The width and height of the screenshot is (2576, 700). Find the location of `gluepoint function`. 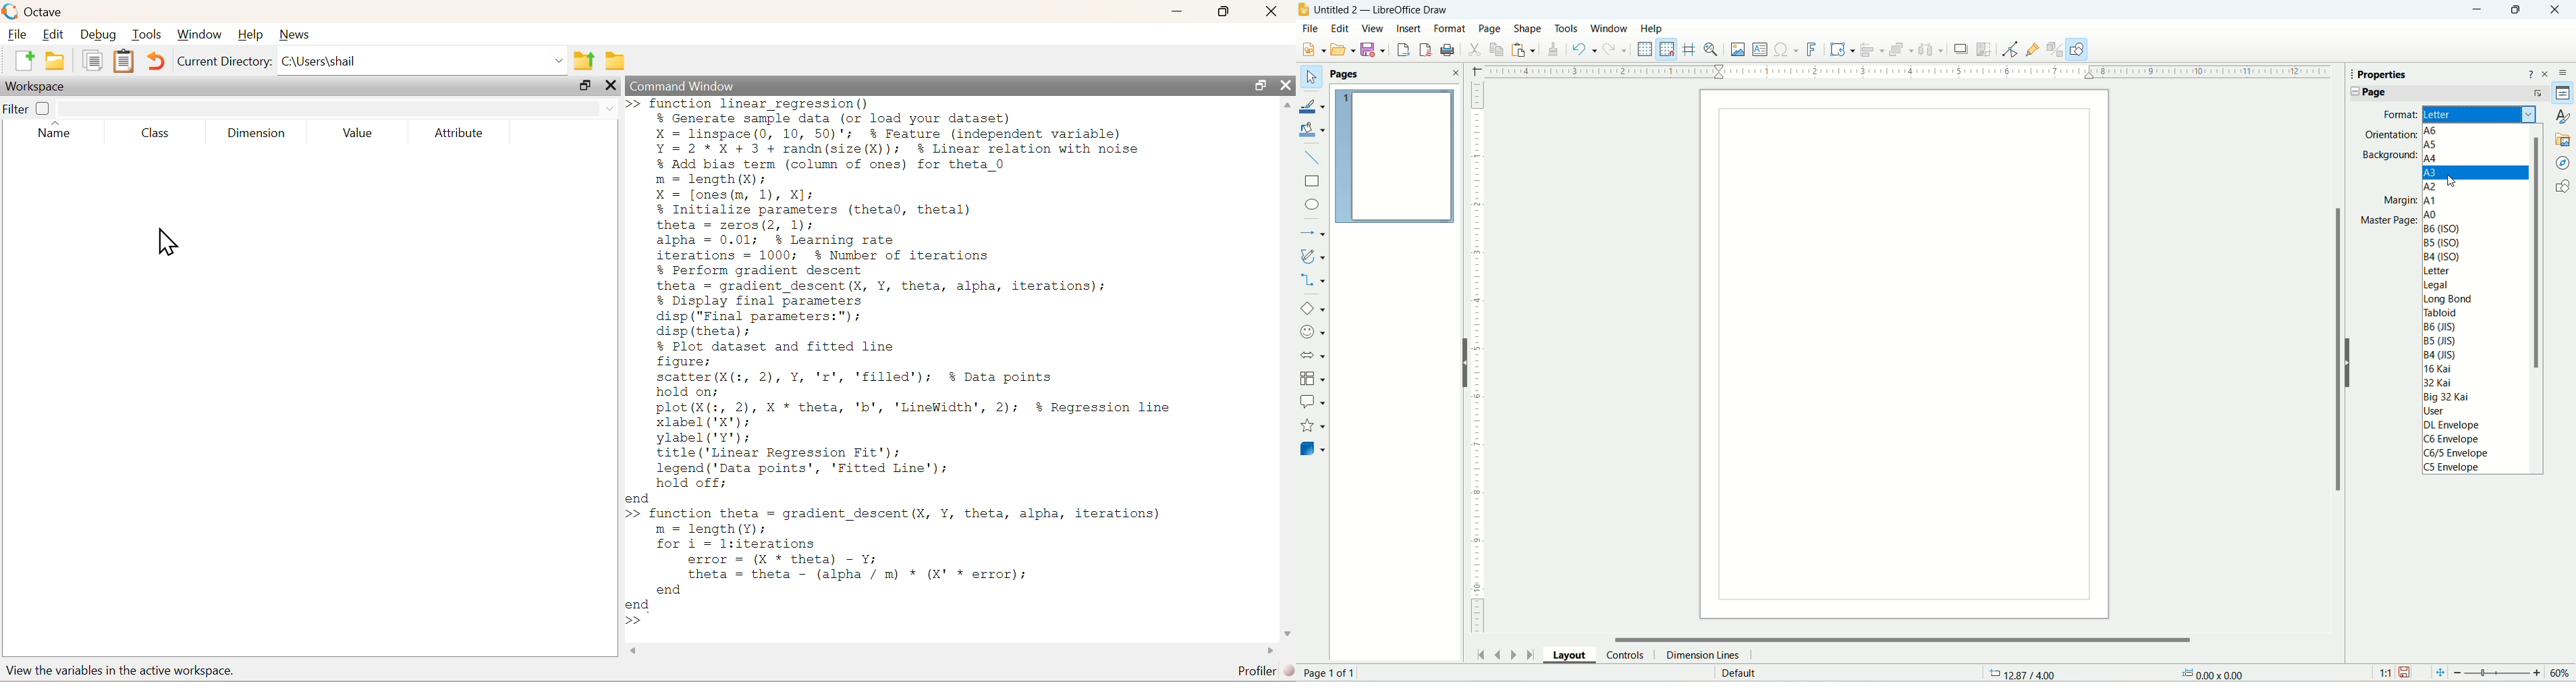

gluepoint function is located at coordinates (2034, 48).